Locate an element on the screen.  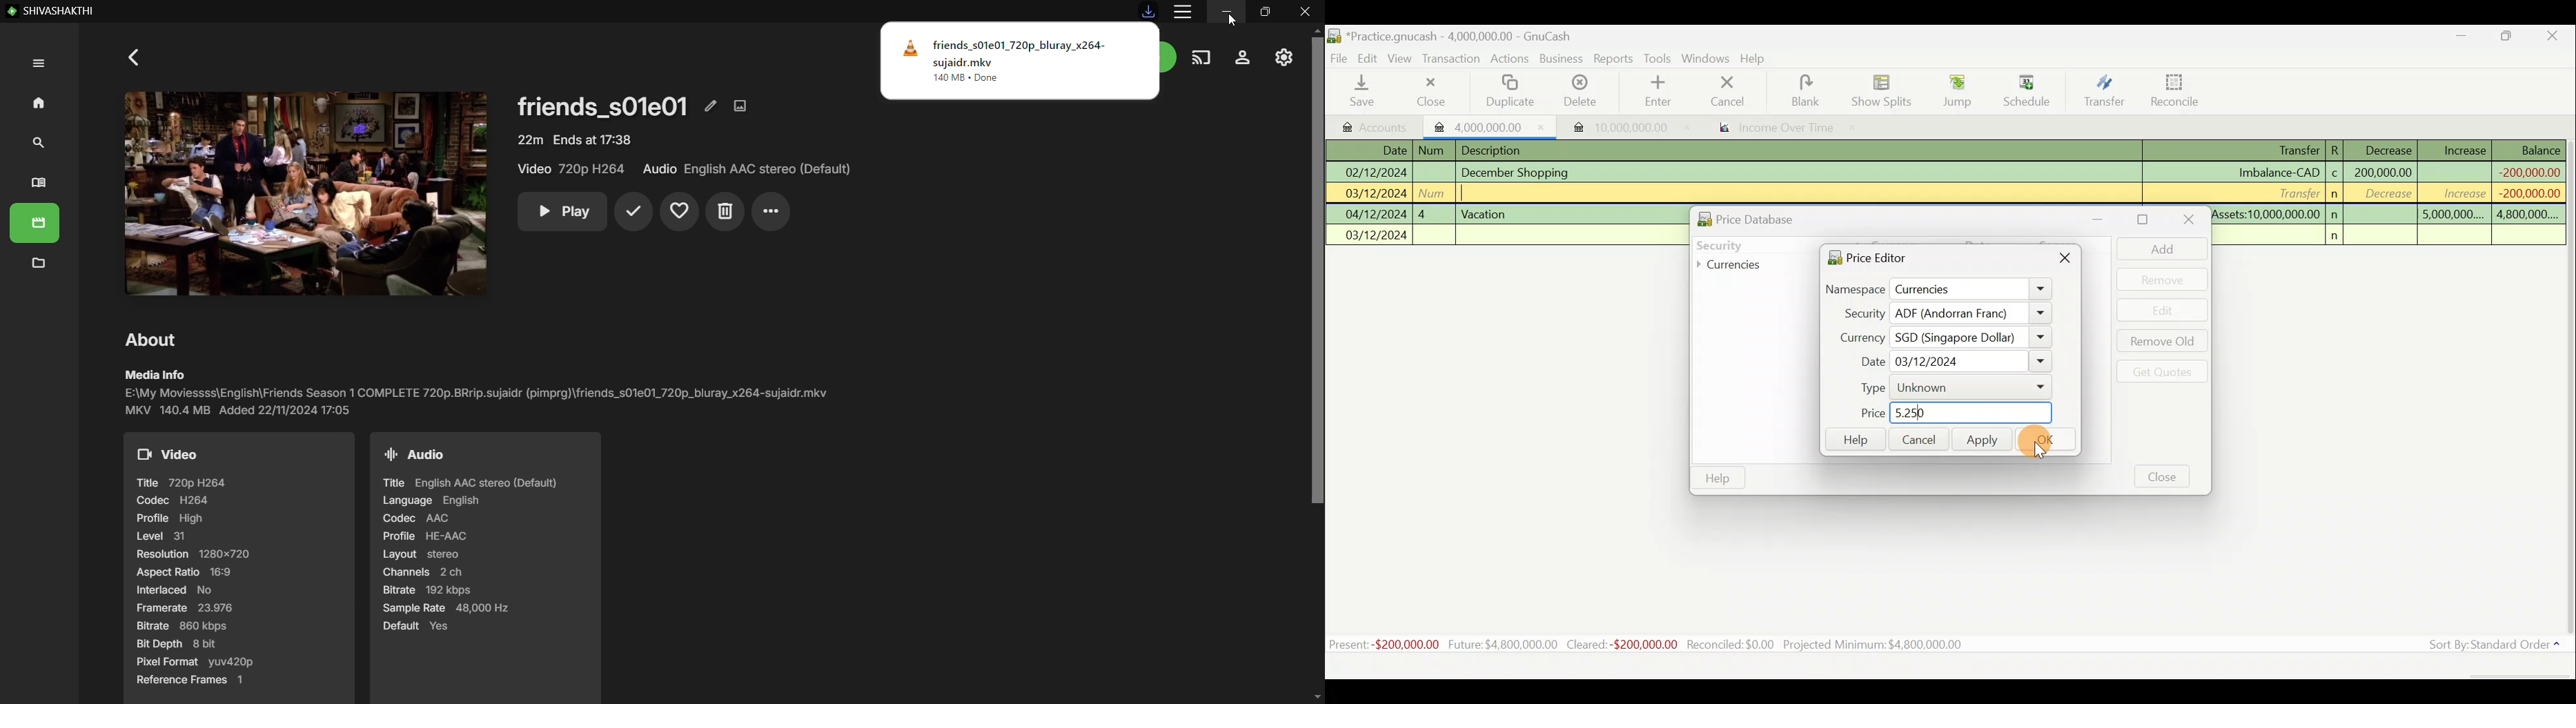
Date is located at coordinates (1950, 362).